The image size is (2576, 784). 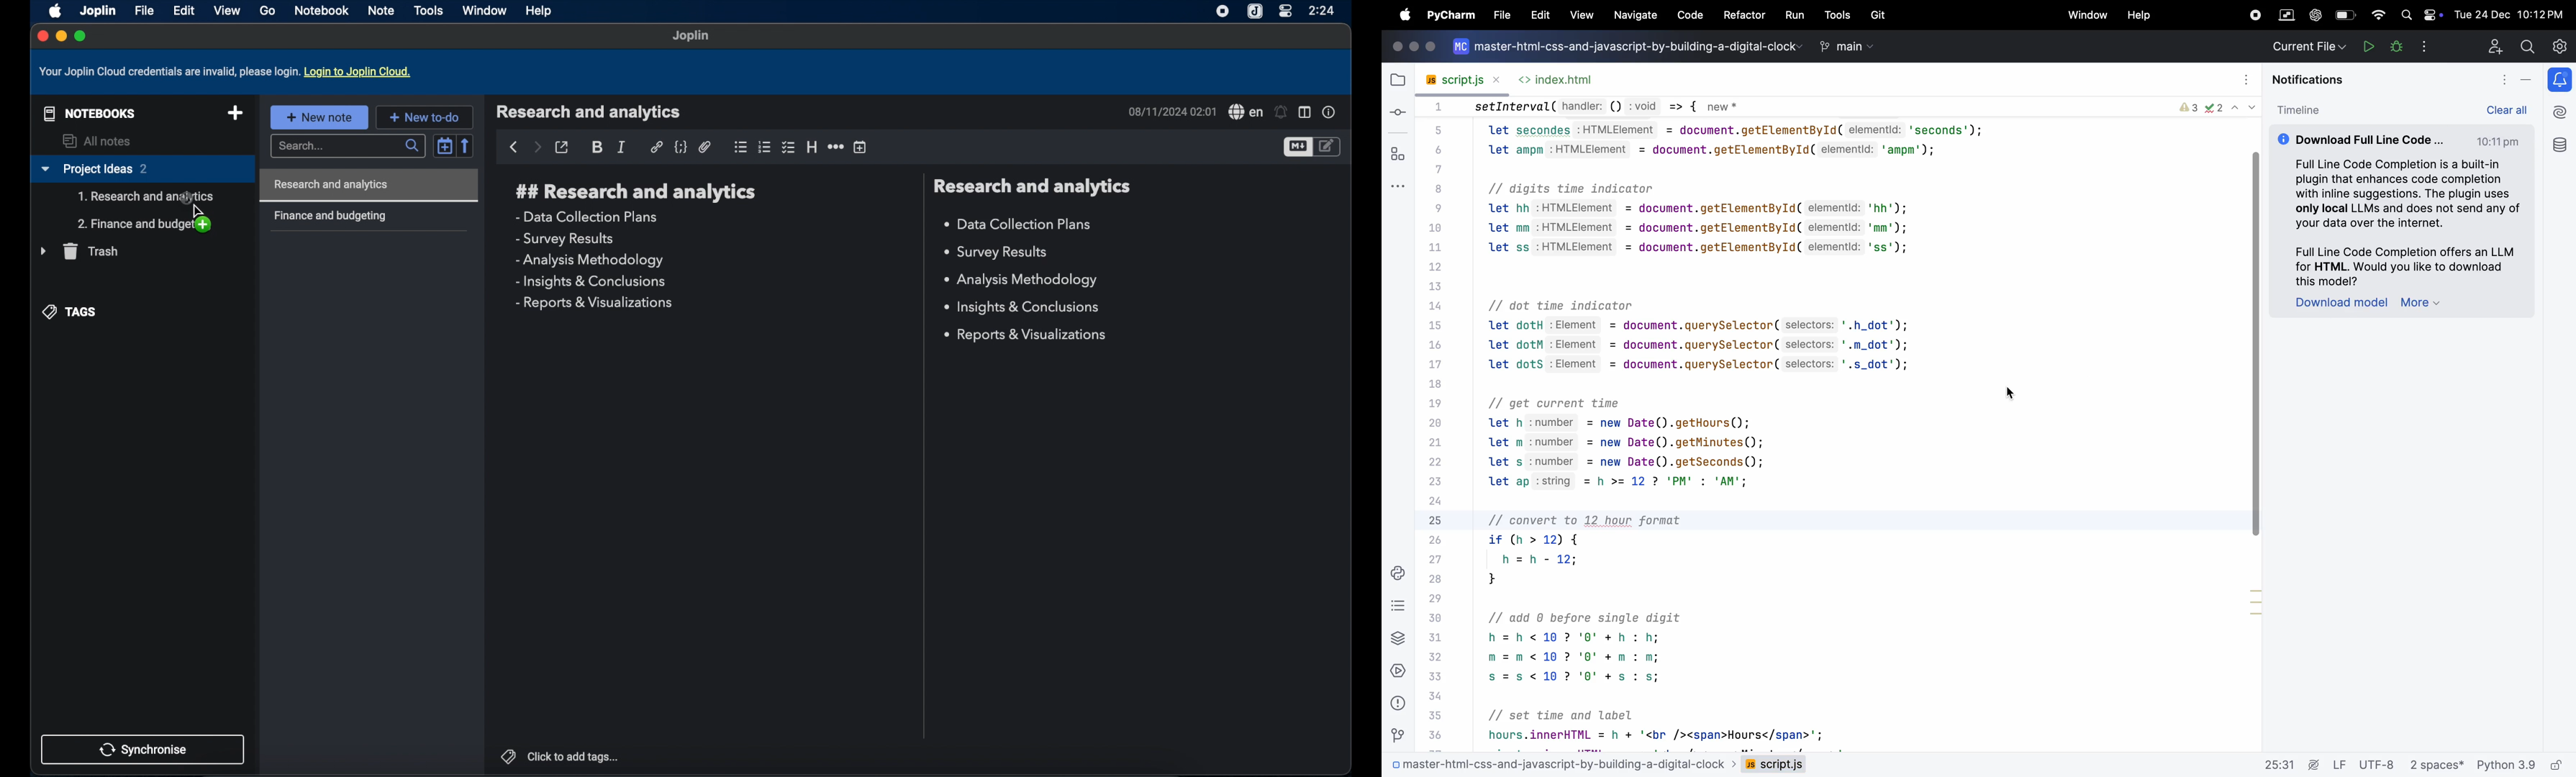 What do you see at coordinates (2513, 108) in the screenshot?
I see `clear all` at bounding box center [2513, 108].